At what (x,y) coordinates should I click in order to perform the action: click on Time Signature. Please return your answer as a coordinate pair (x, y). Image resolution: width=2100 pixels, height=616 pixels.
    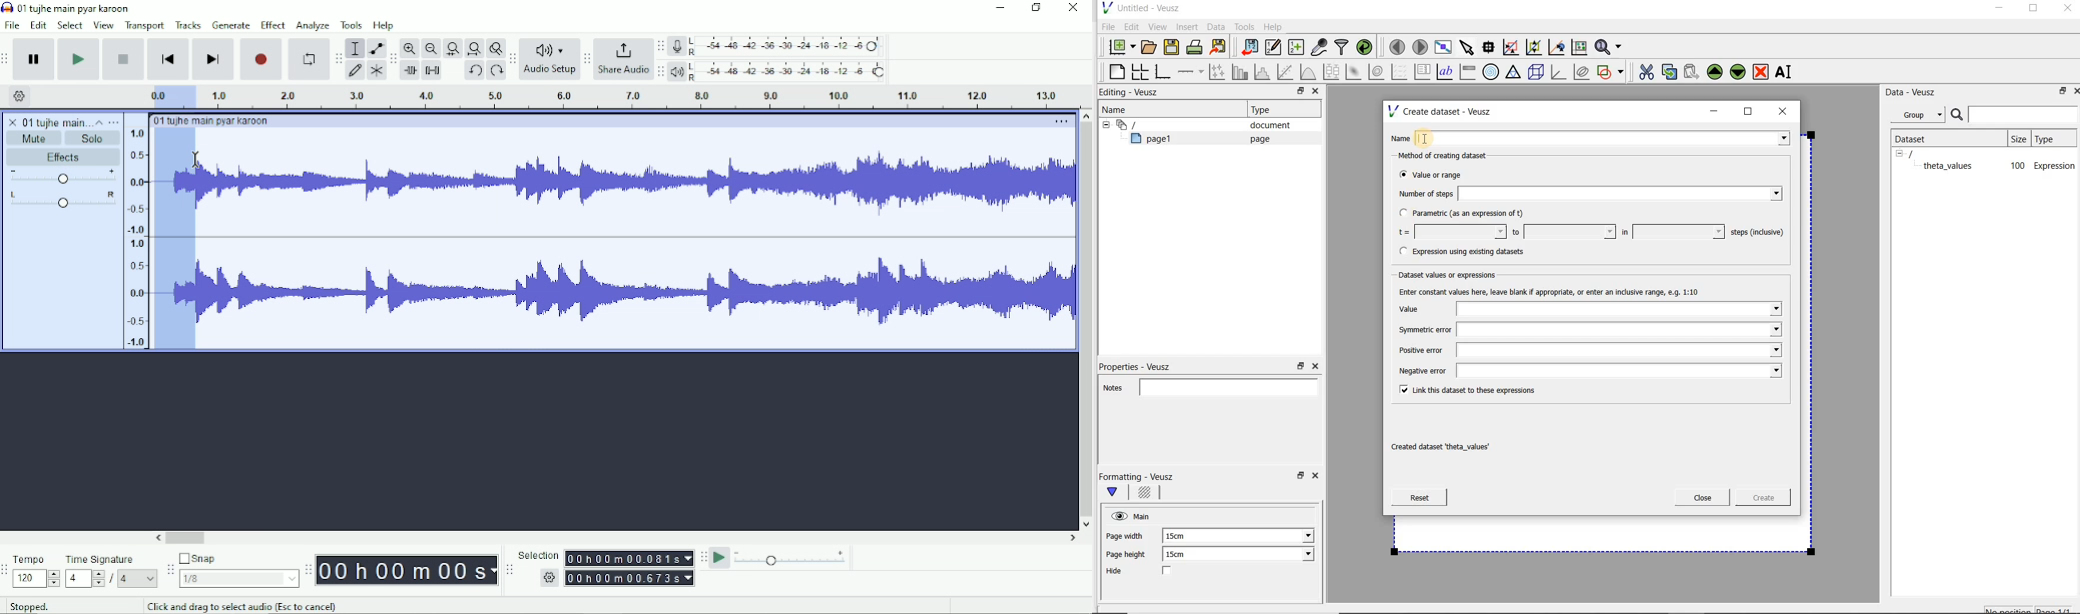
    Looking at the image, I should click on (110, 559).